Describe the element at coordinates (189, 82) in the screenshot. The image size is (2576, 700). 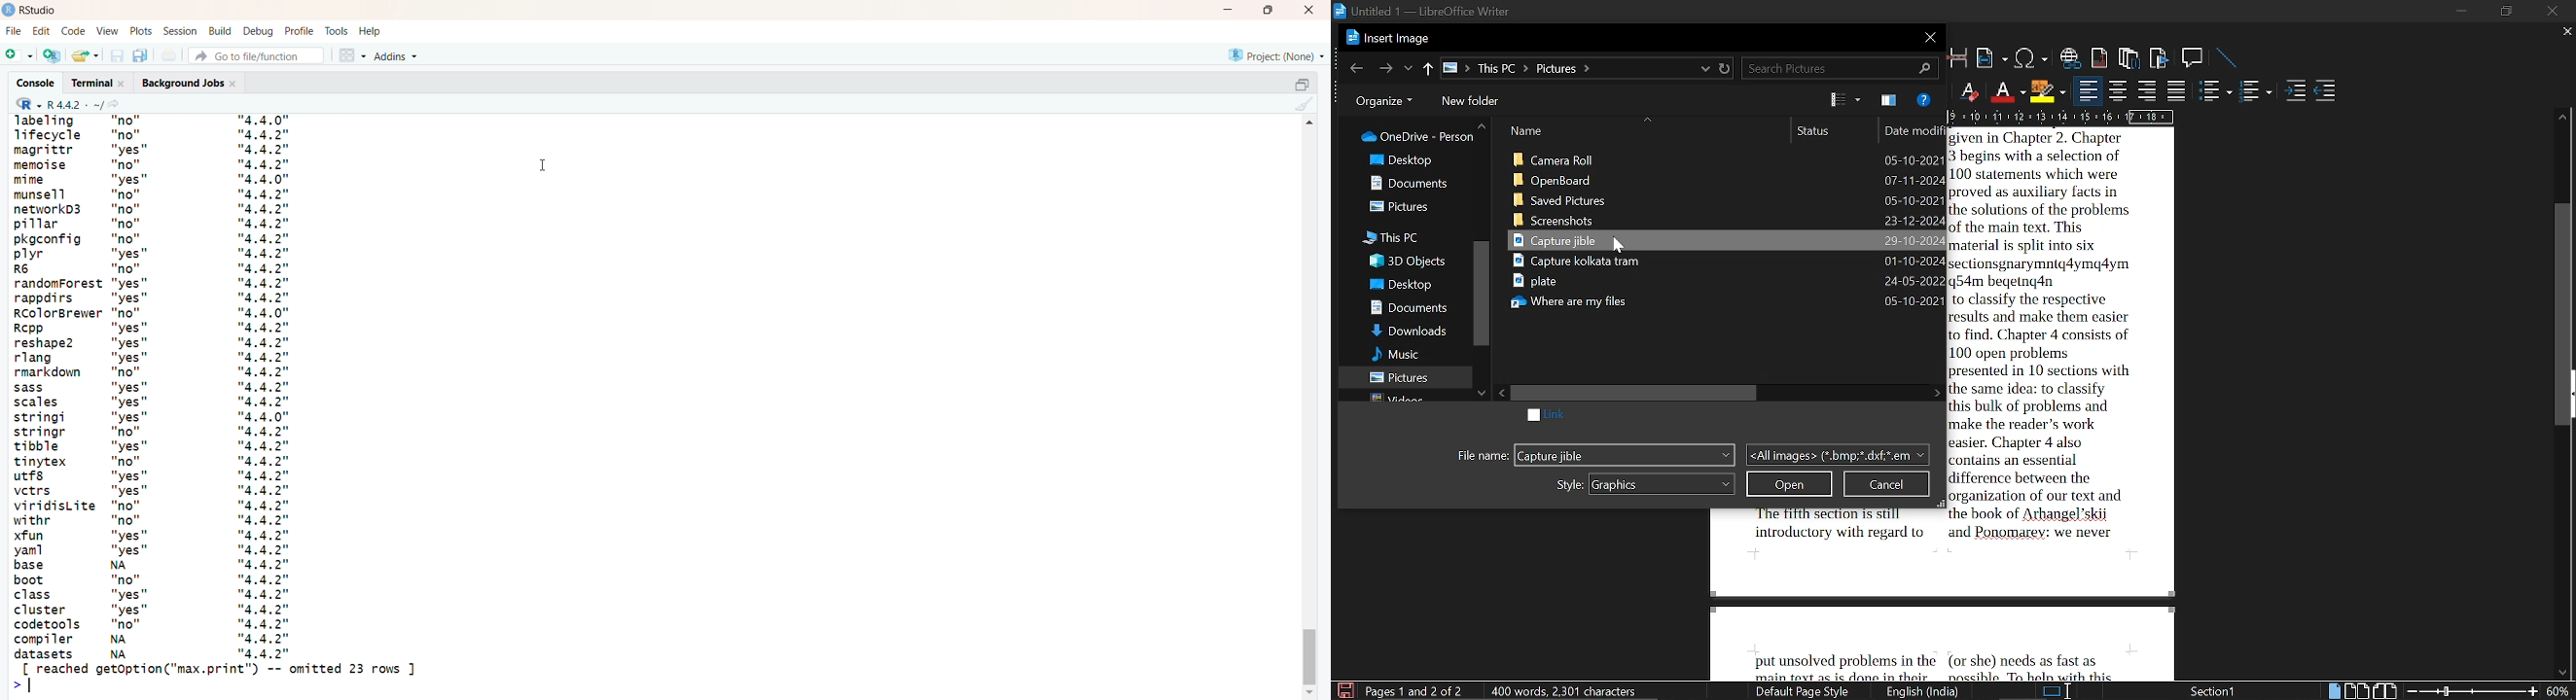
I see `background jobs` at that location.